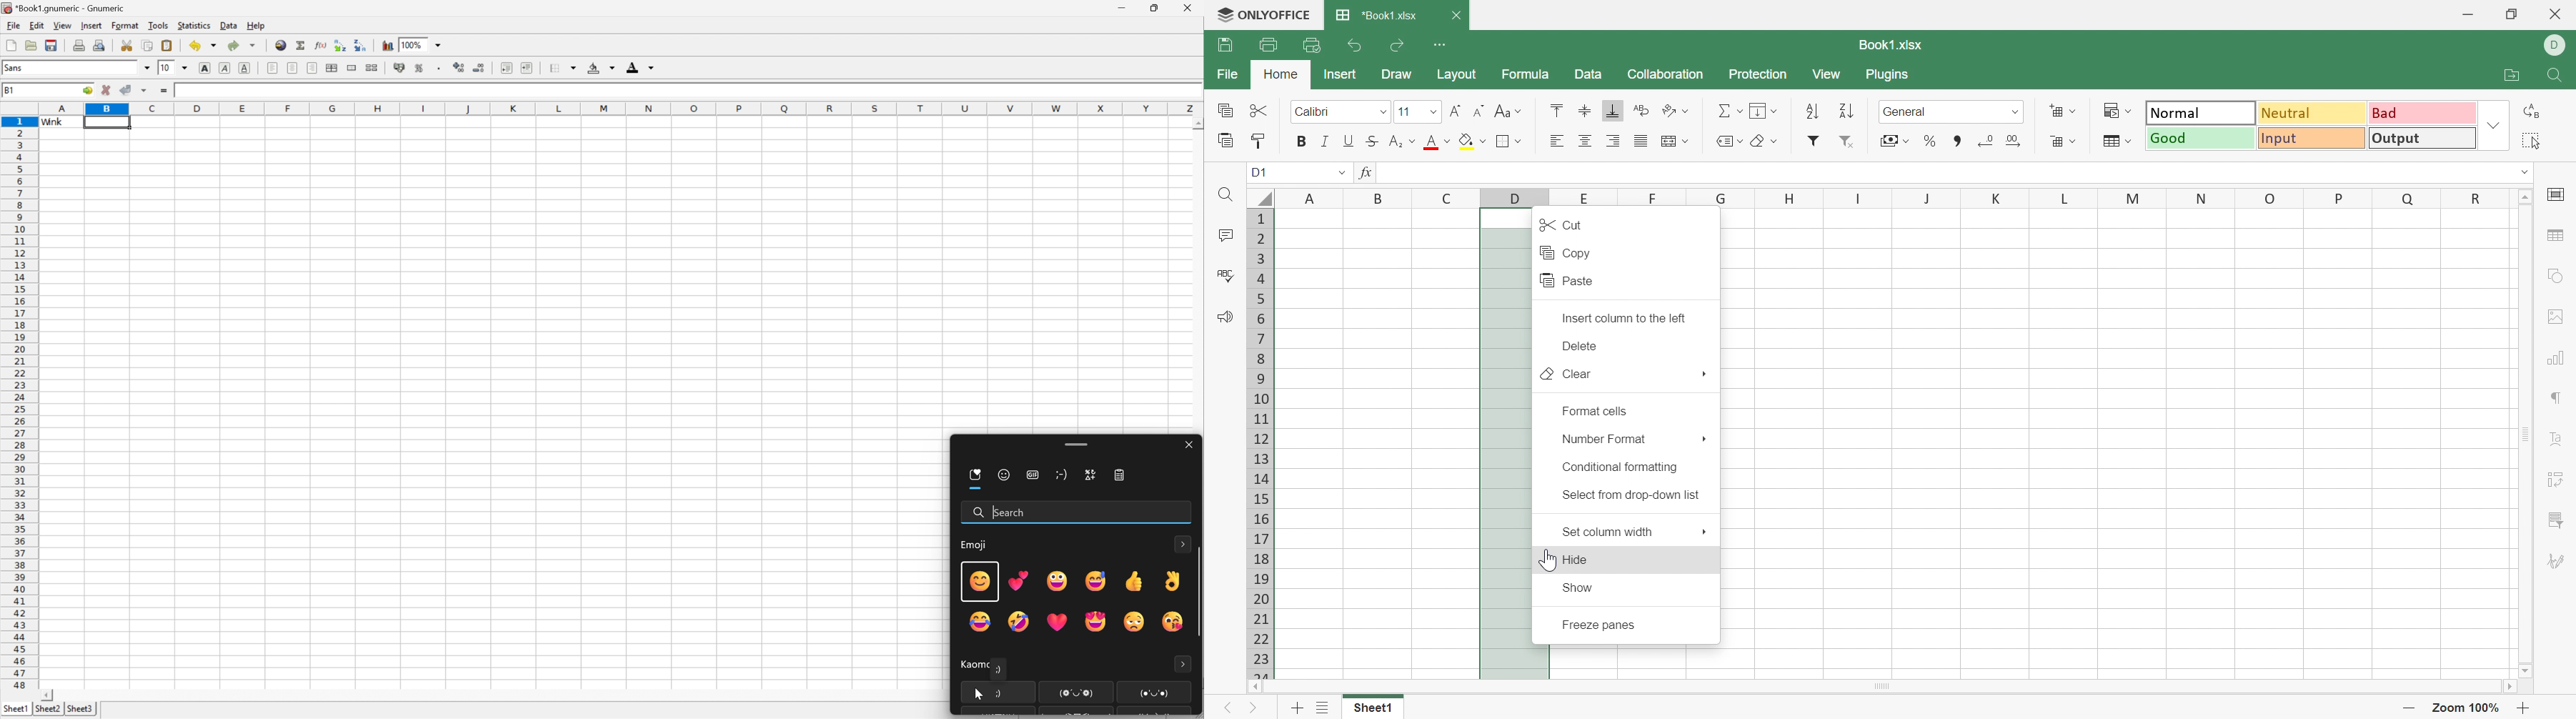  What do you see at coordinates (1906, 141) in the screenshot?
I see `Drop Down` at bounding box center [1906, 141].